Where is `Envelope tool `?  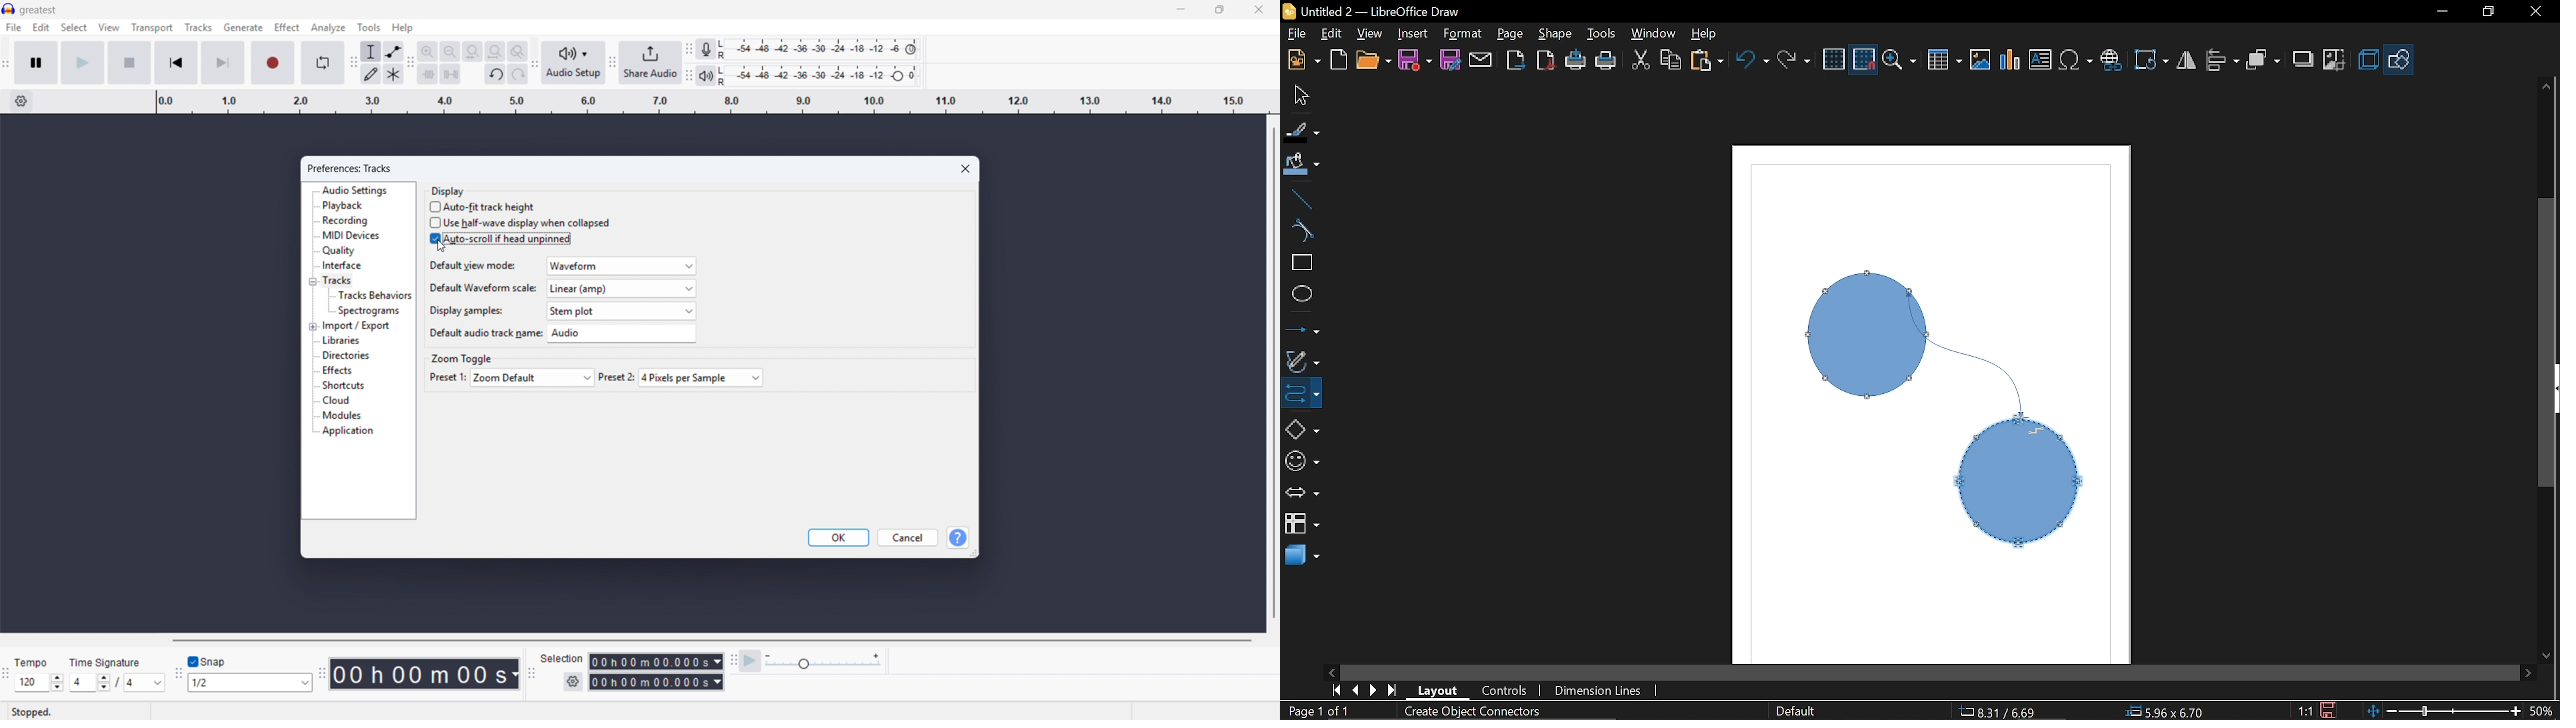 Envelope tool  is located at coordinates (394, 51).